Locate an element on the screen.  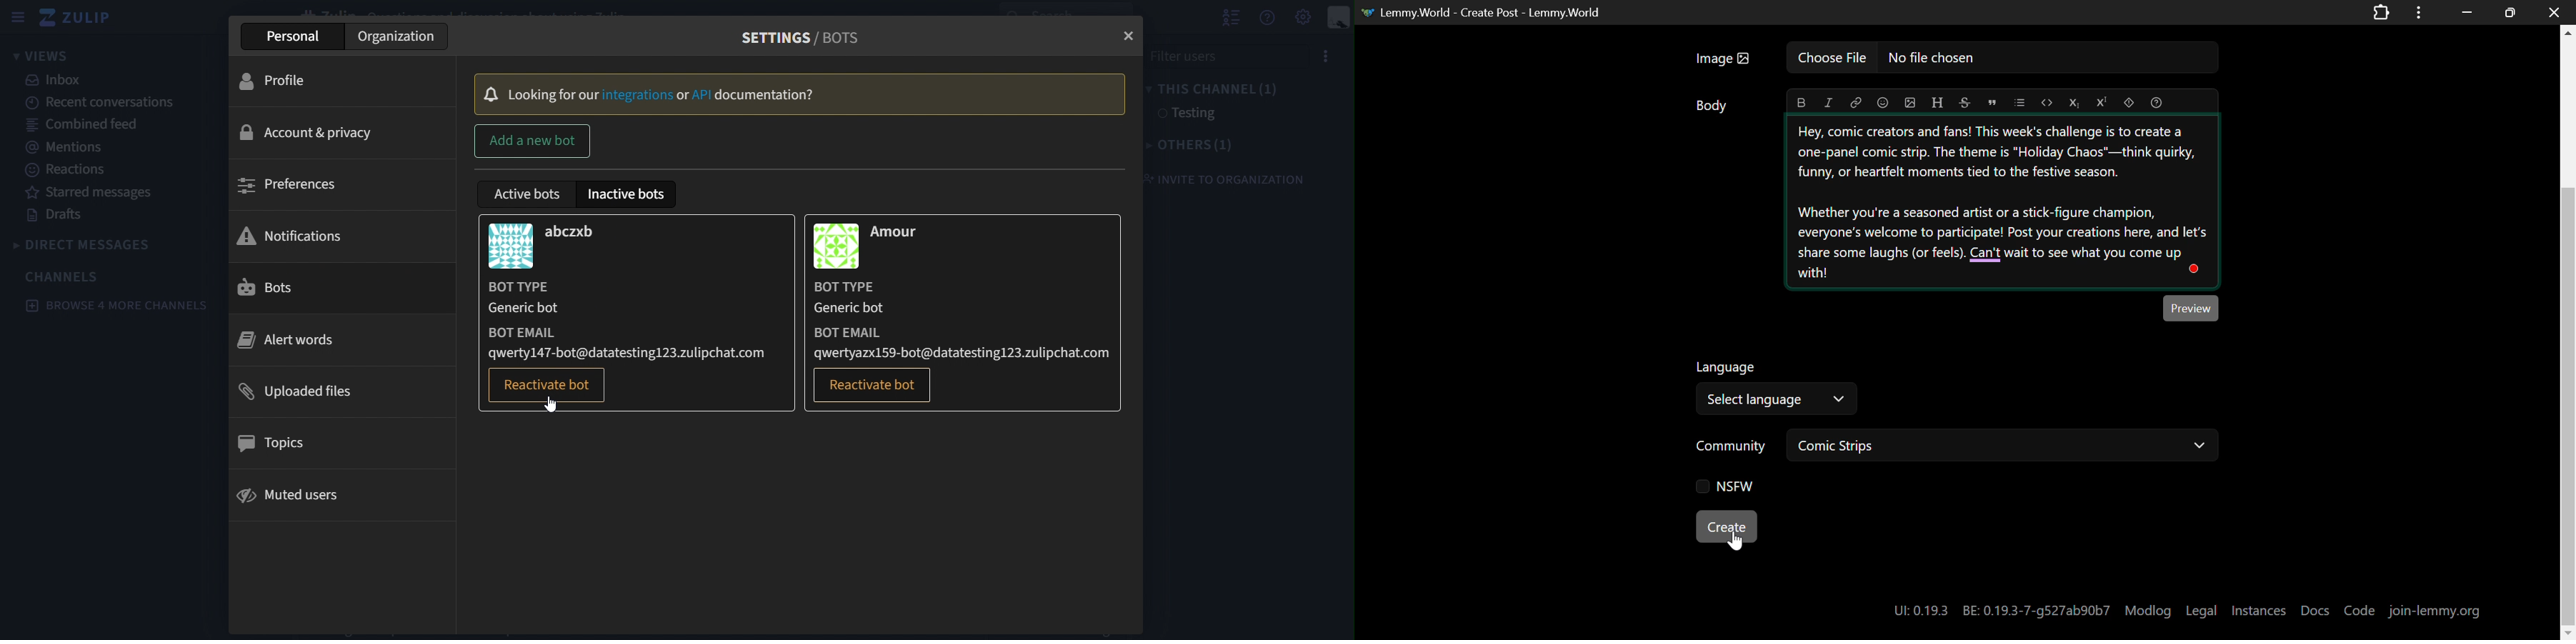
Community is located at coordinates (1732, 444).